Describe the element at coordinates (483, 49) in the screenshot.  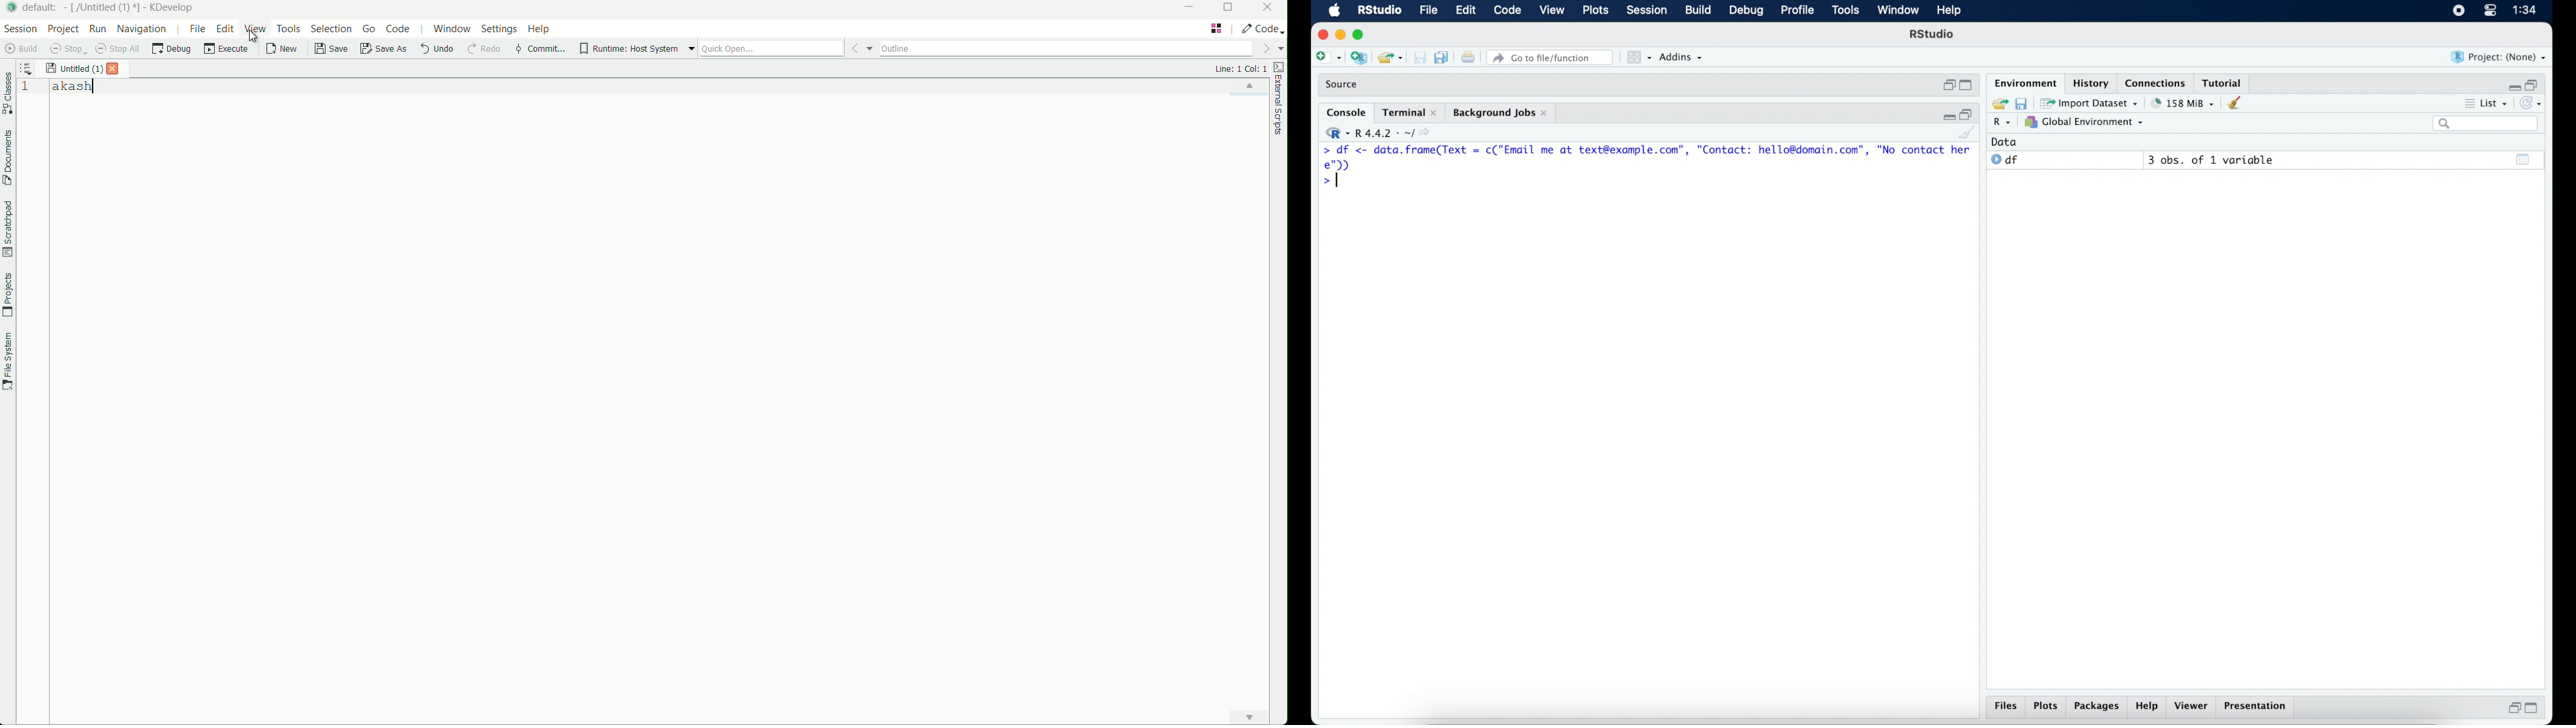
I see `redo` at that location.